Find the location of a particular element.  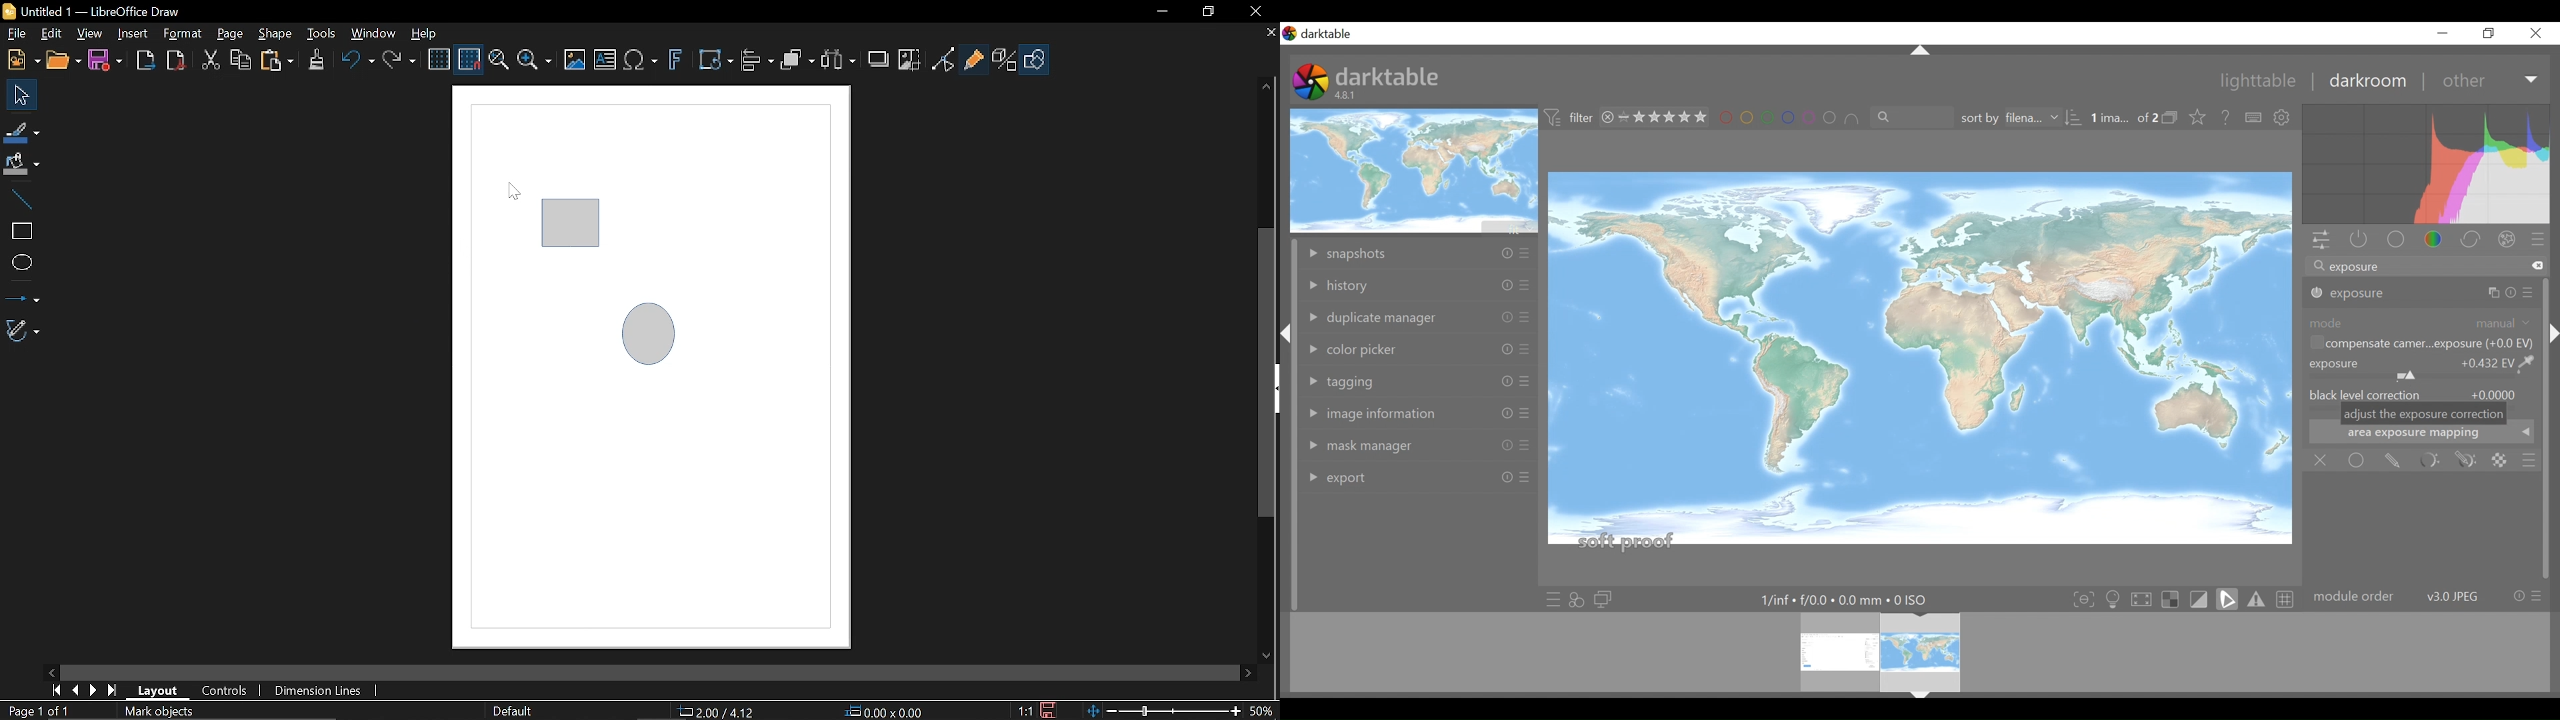

Scaling factor is located at coordinates (1023, 711).